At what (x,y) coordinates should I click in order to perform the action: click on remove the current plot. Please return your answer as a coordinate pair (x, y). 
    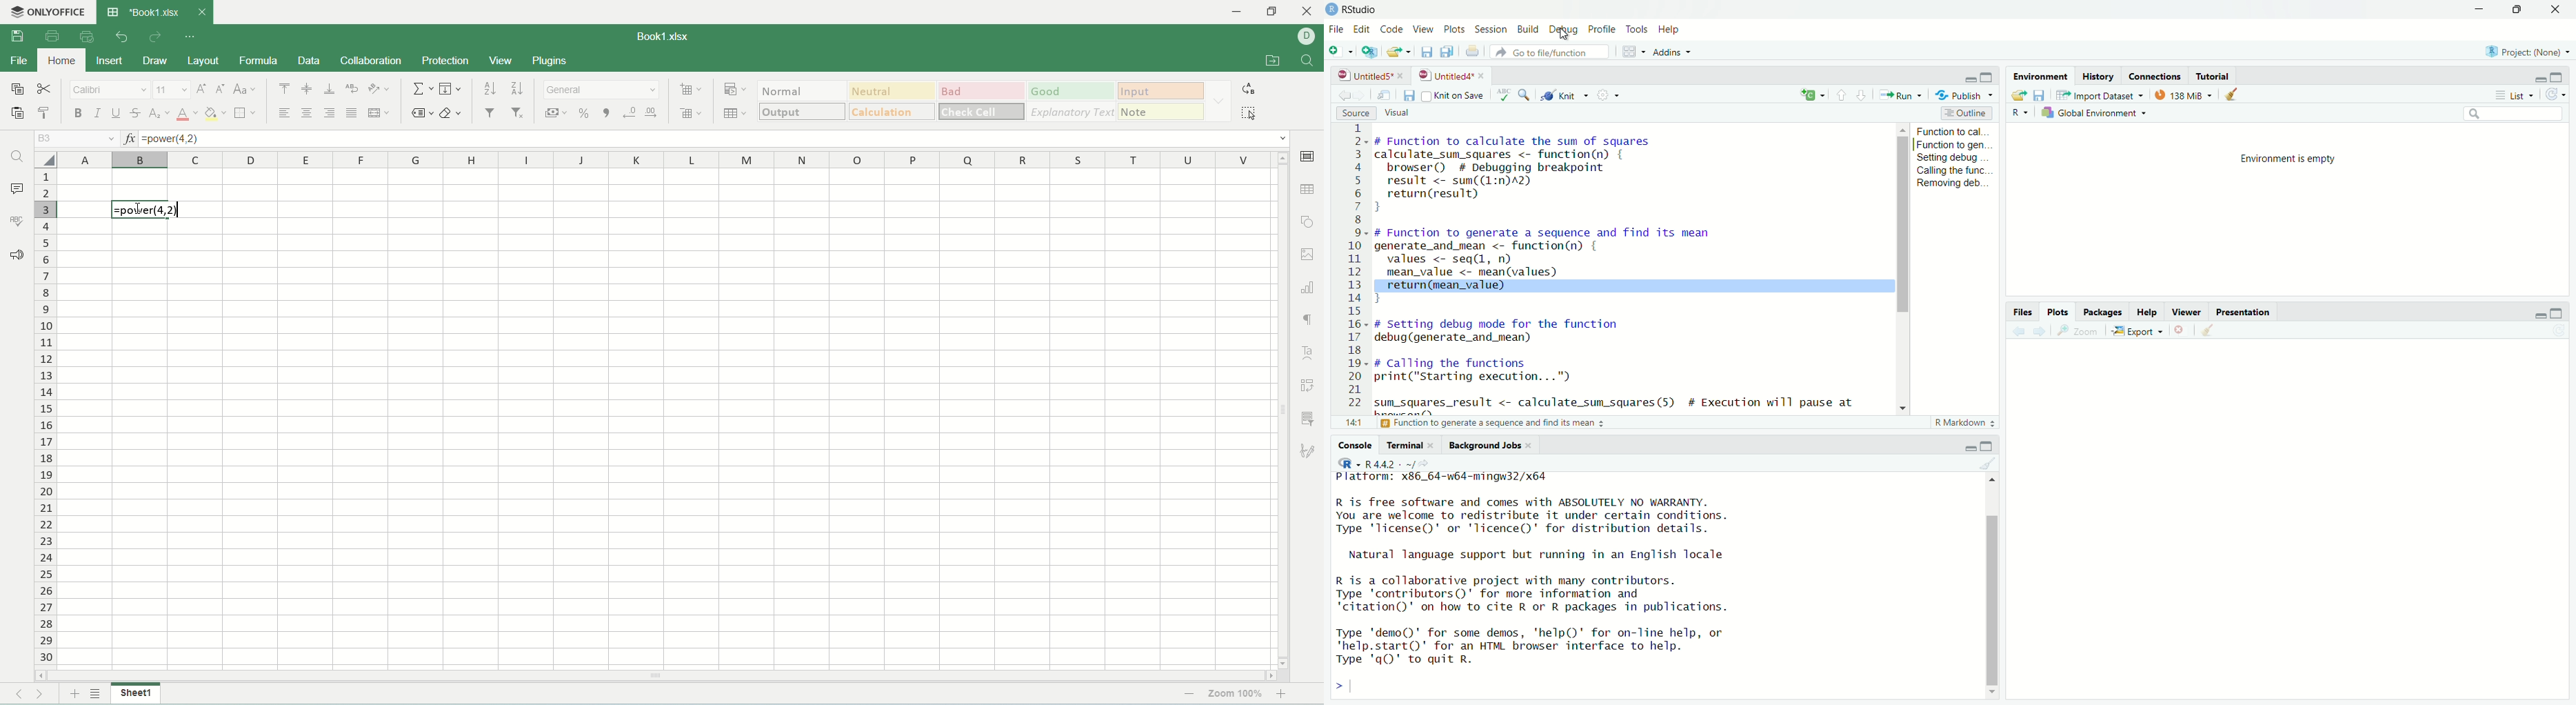
    Looking at the image, I should click on (2181, 332).